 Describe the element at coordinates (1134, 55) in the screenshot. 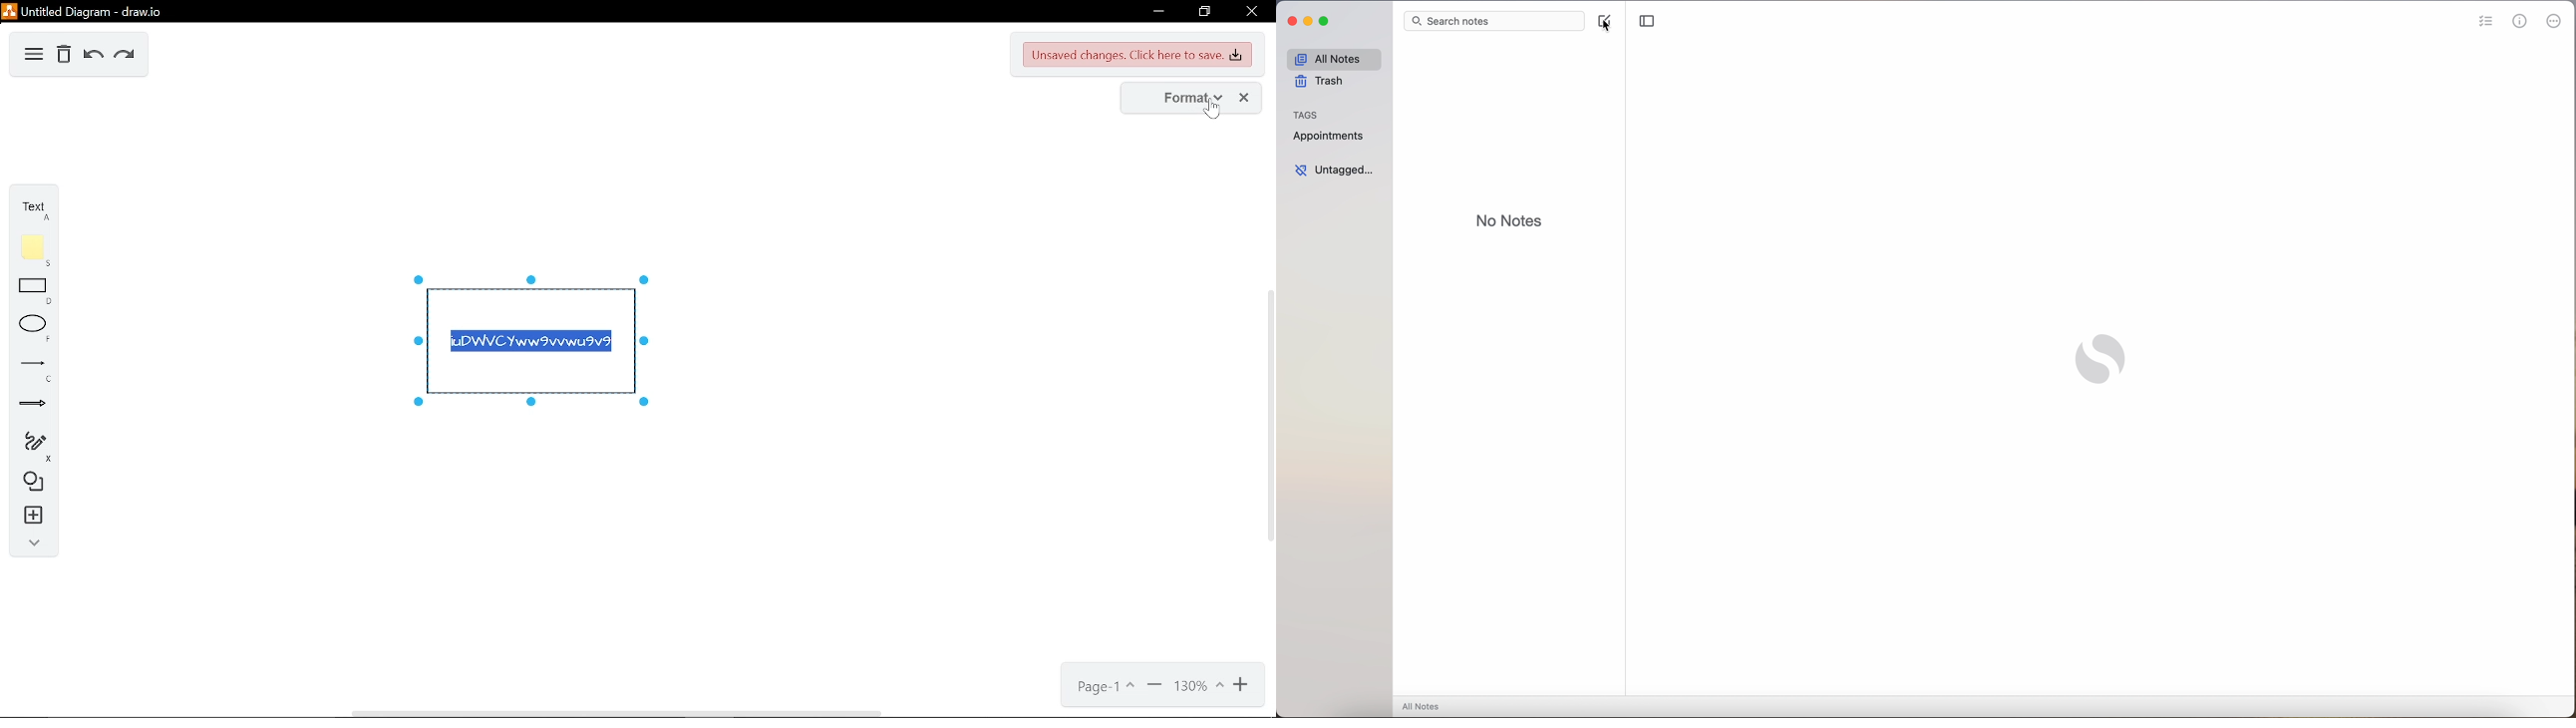

I see `Unsaved changes. Click here to save changes` at that location.